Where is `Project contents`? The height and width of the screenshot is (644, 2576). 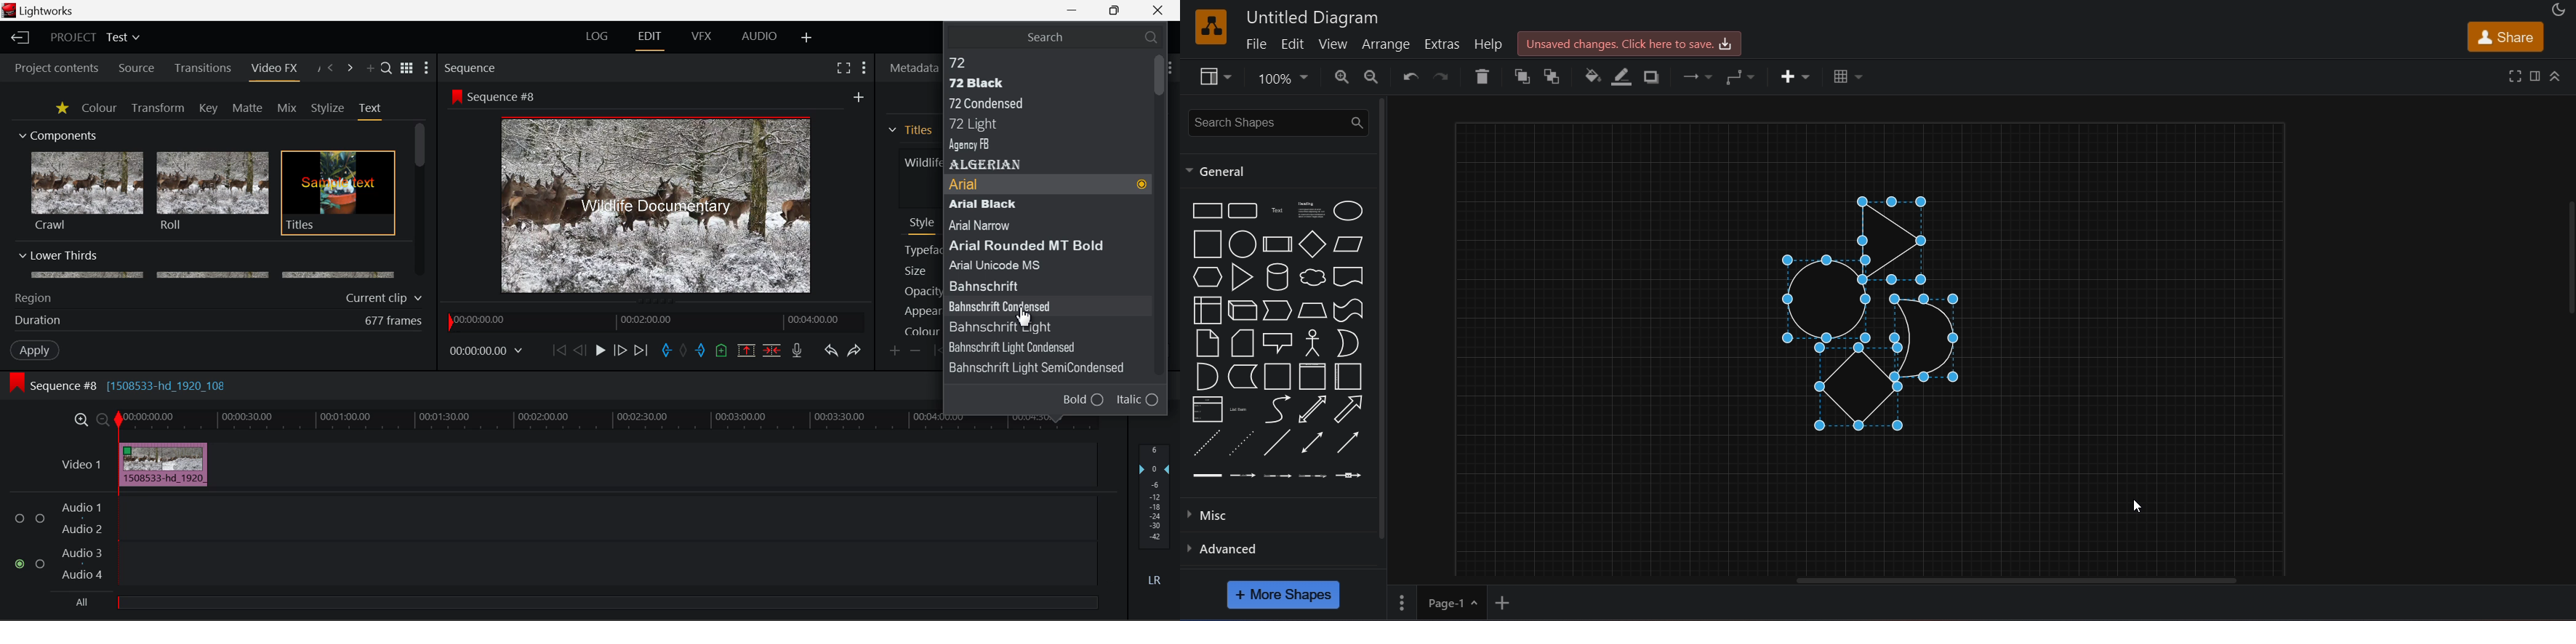
Project contents is located at coordinates (51, 68).